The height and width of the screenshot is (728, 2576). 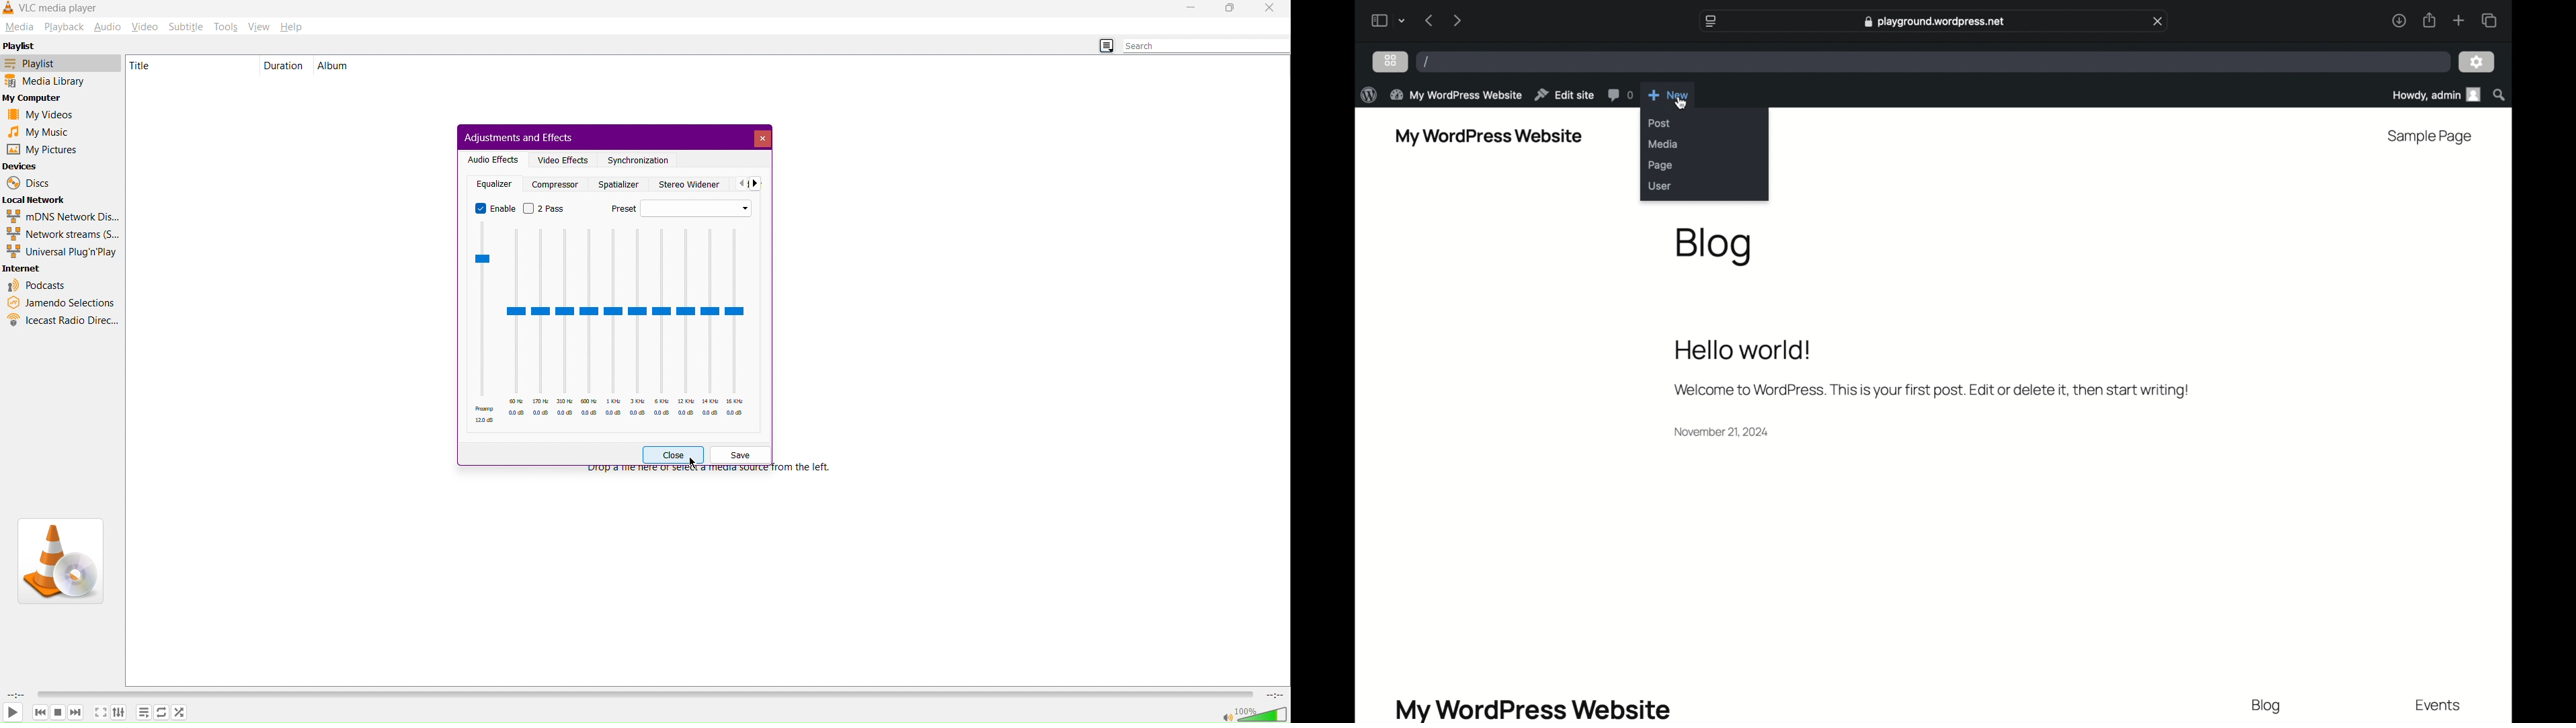 I want to click on /, so click(x=1427, y=61).